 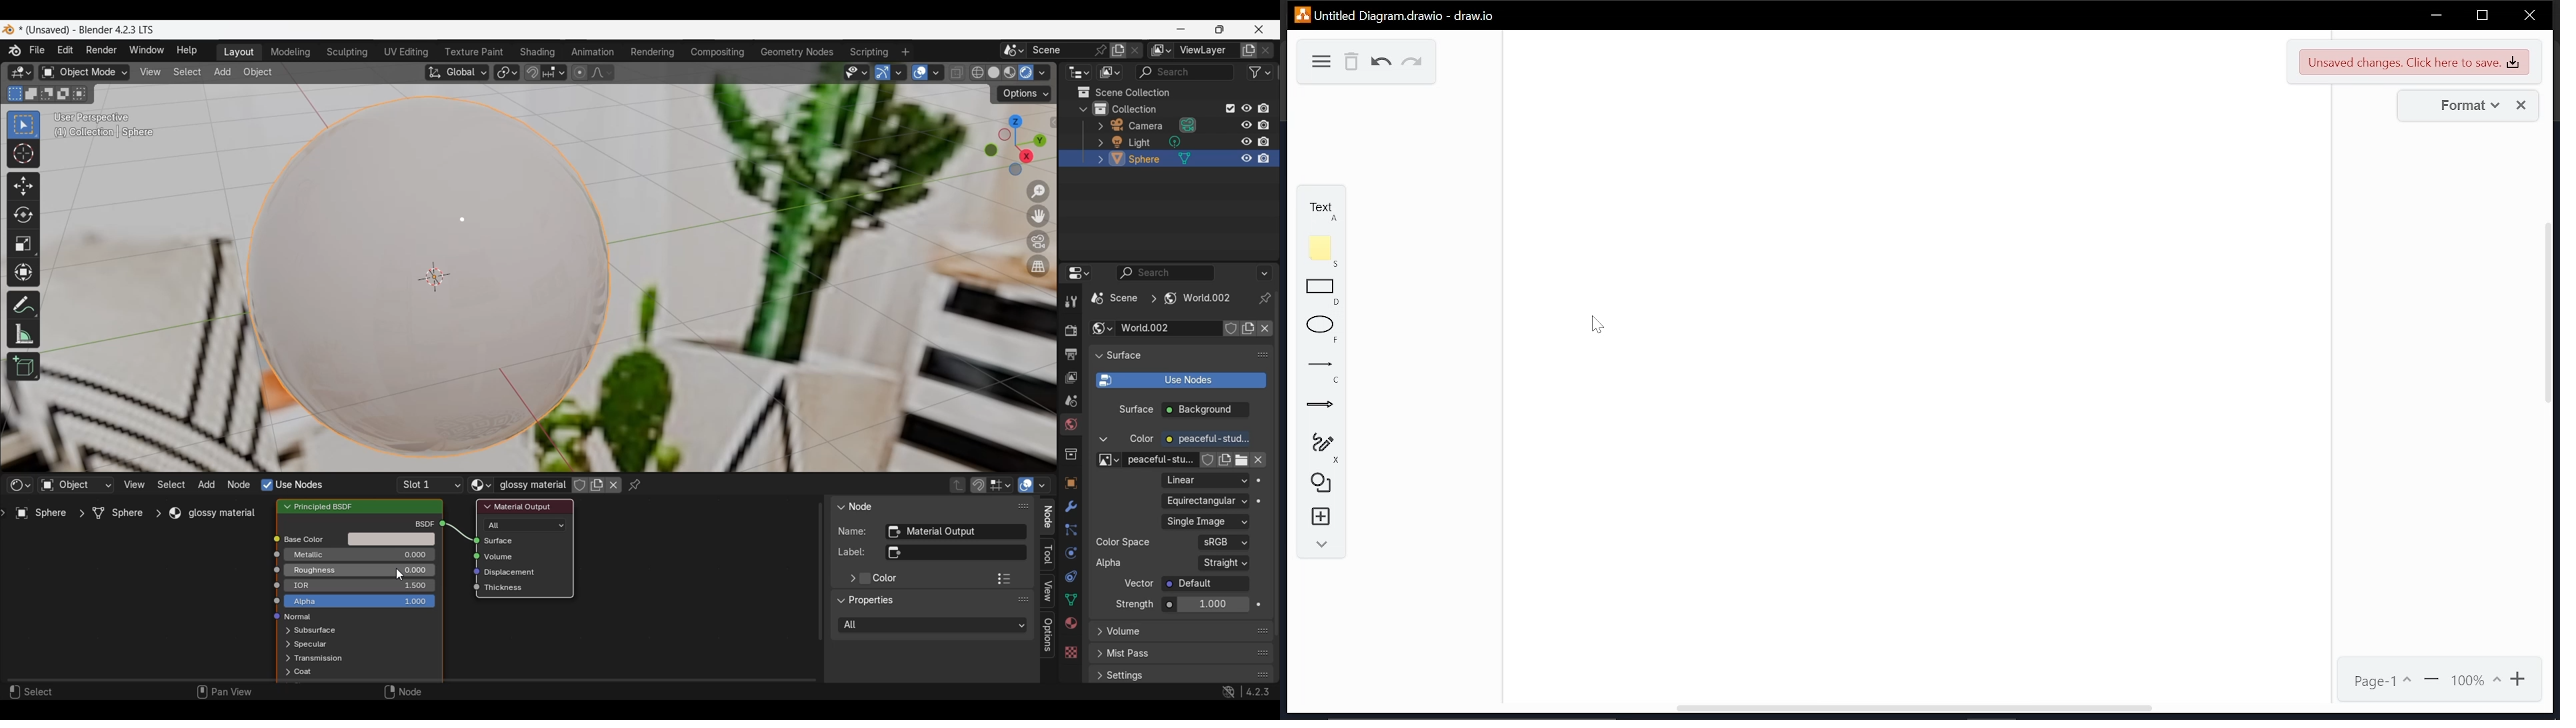 I want to click on Projection of the input image, so click(x=1205, y=501).